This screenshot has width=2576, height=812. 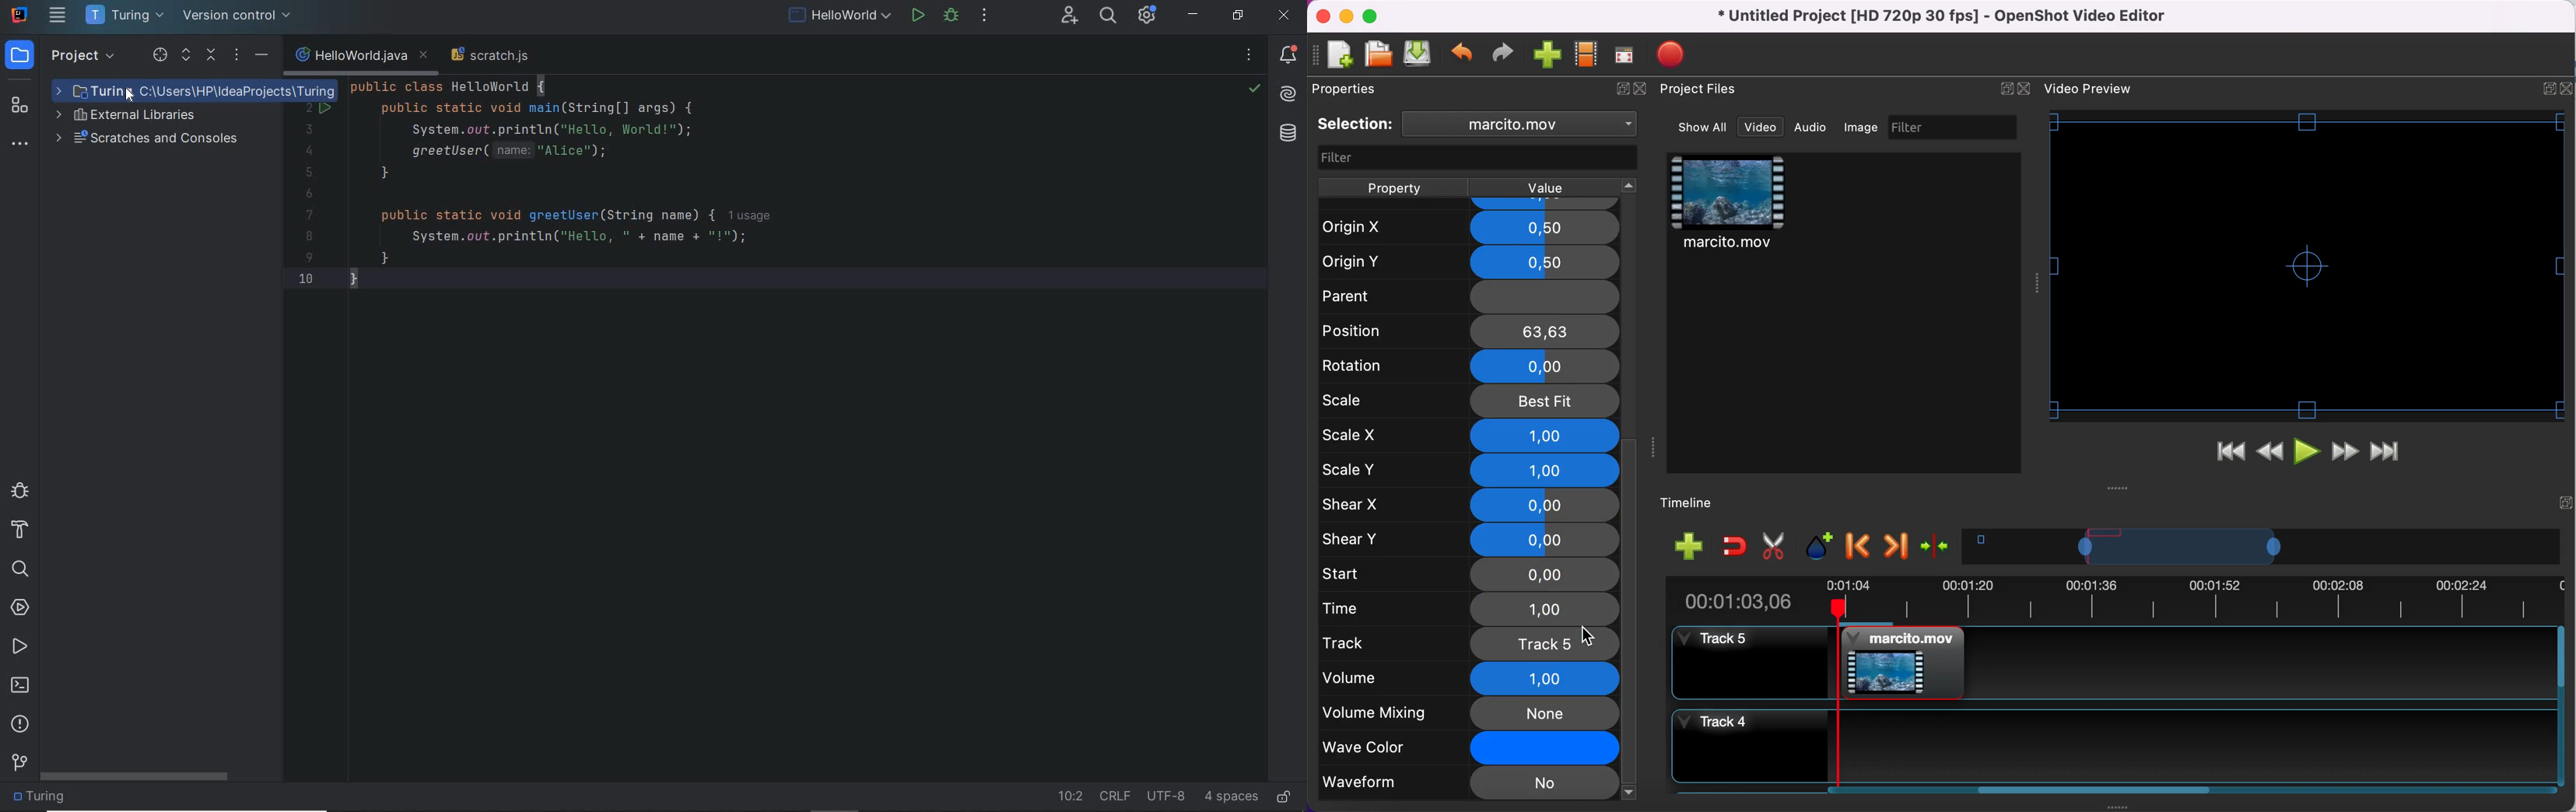 What do you see at coordinates (2566, 503) in the screenshot?
I see `Expand/Collapse` at bounding box center [2566, 503].